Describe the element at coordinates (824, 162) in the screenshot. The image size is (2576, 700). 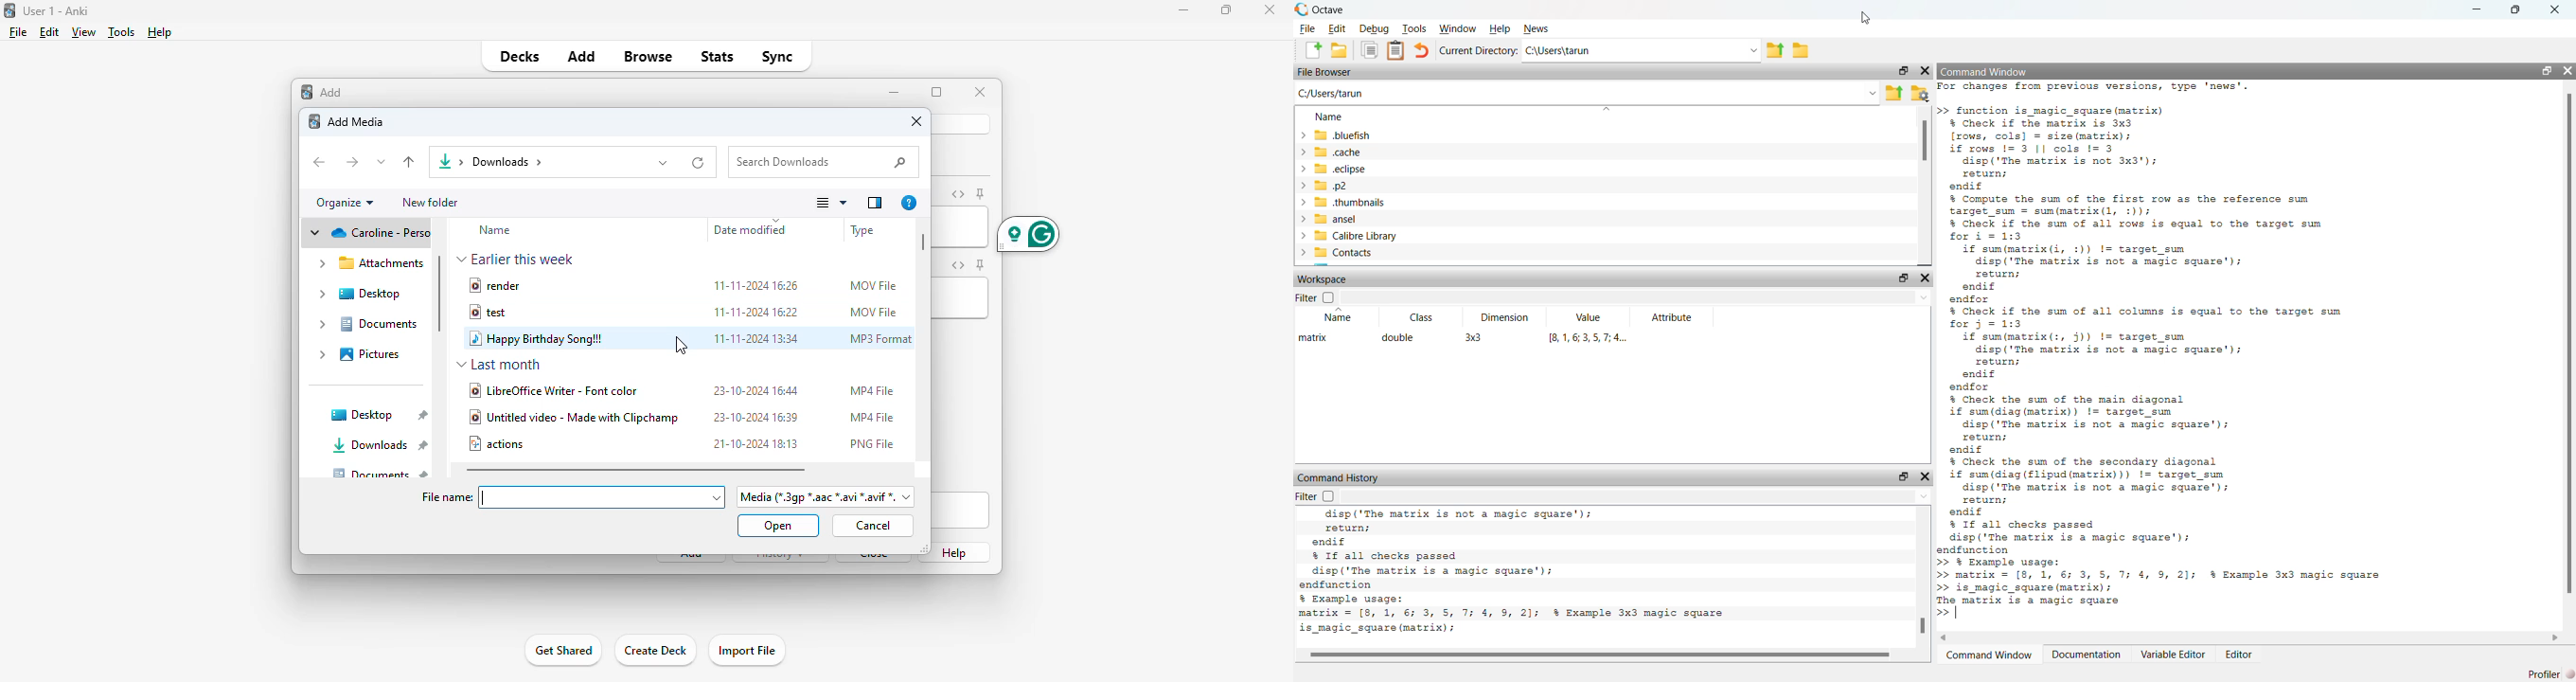
I see `search downloads` at that location.